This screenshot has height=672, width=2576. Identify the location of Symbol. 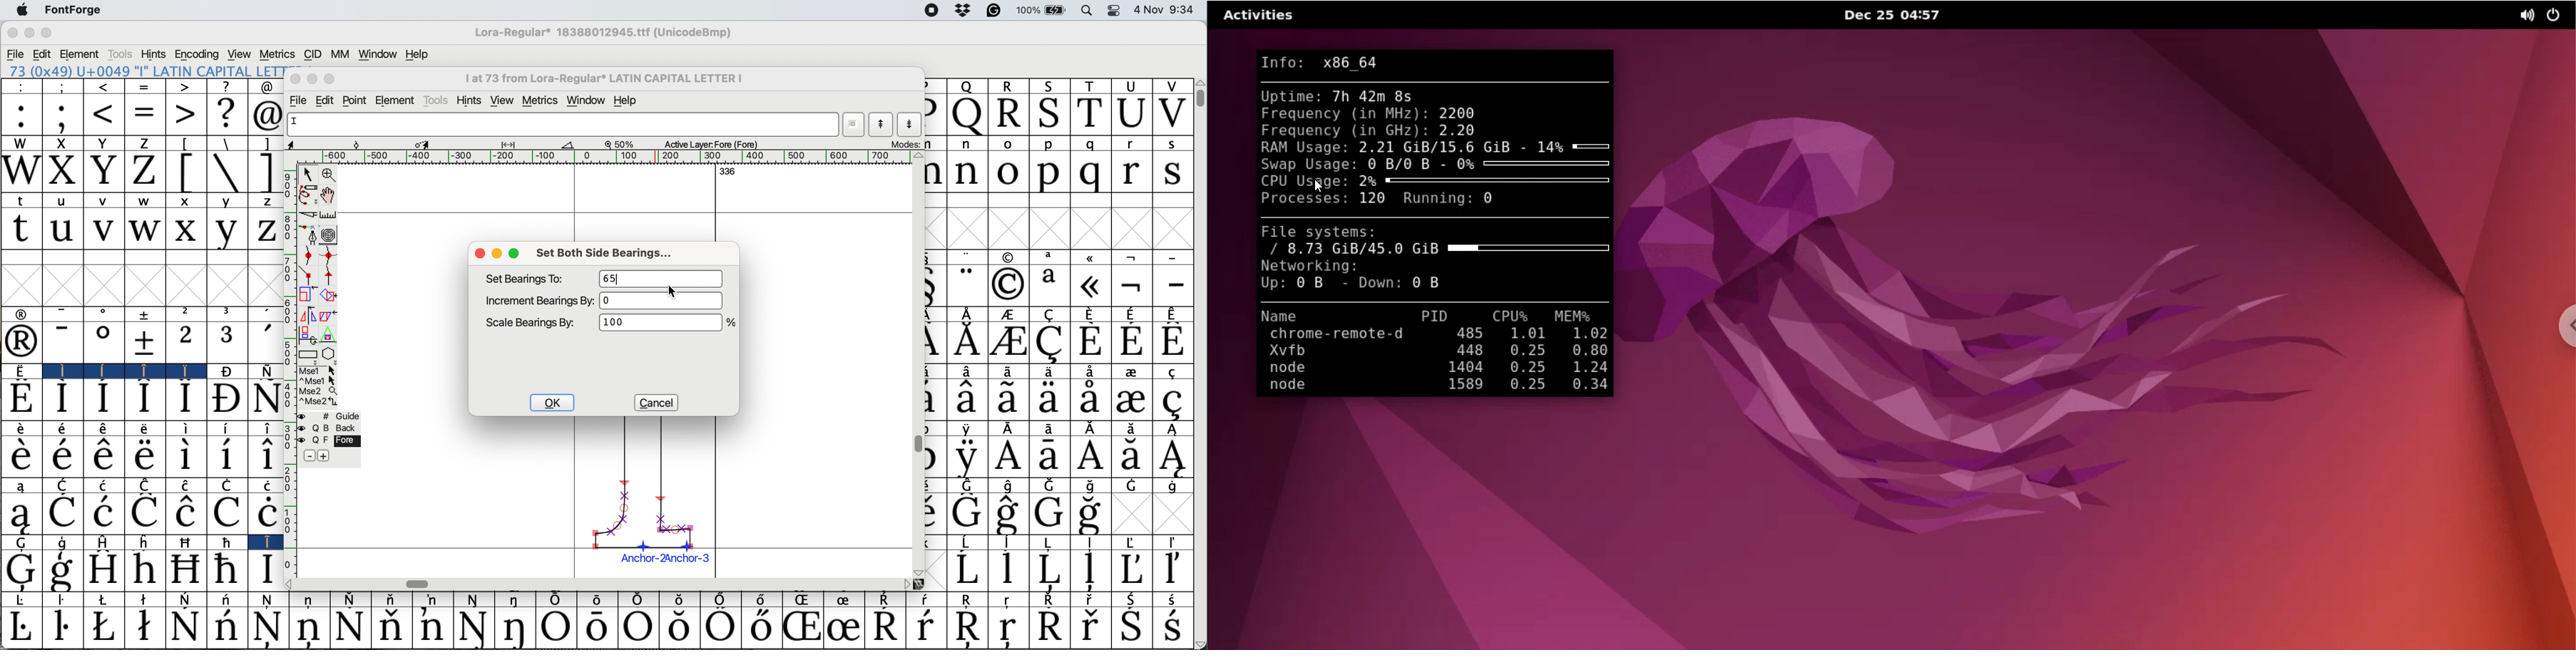
(764, 600).